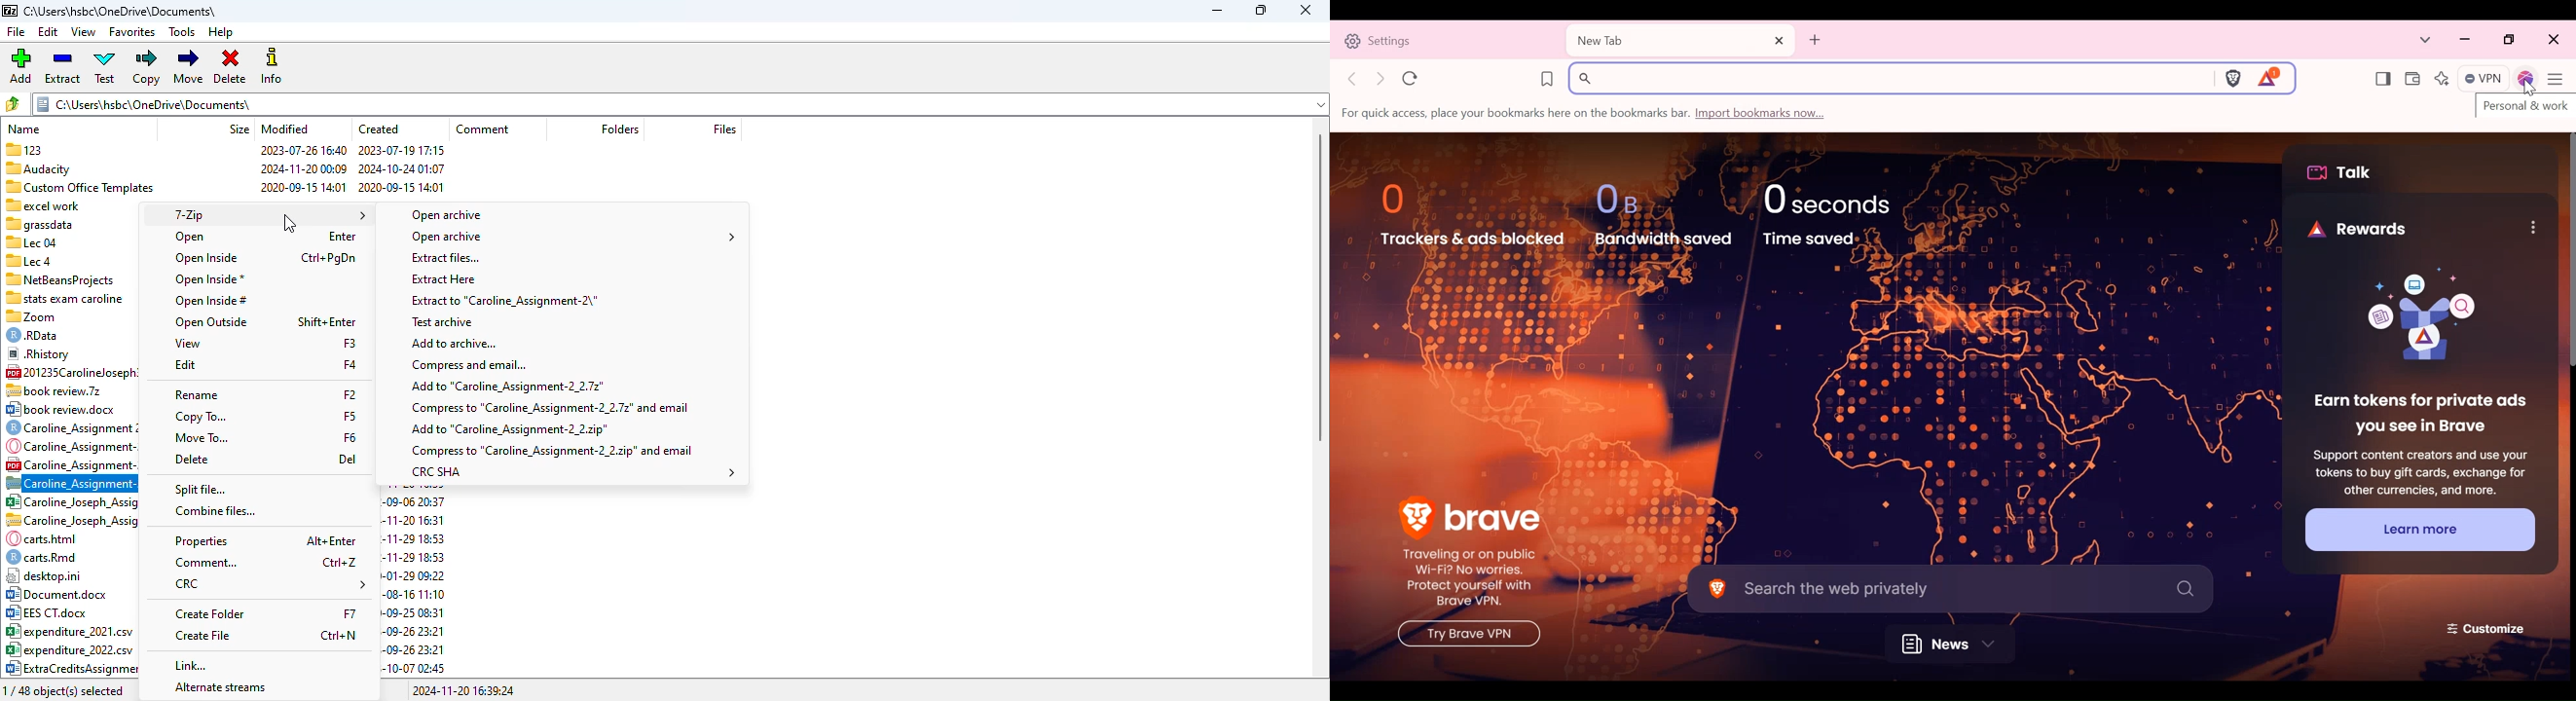 The width and height of the screenshot is (2576, 728). What do you see at coordinates (222, 167) in the screenshot?
I see `"Audacity 2024-11-20 00:09 2024-10-24 01:07` at bounding box center [222, 167].